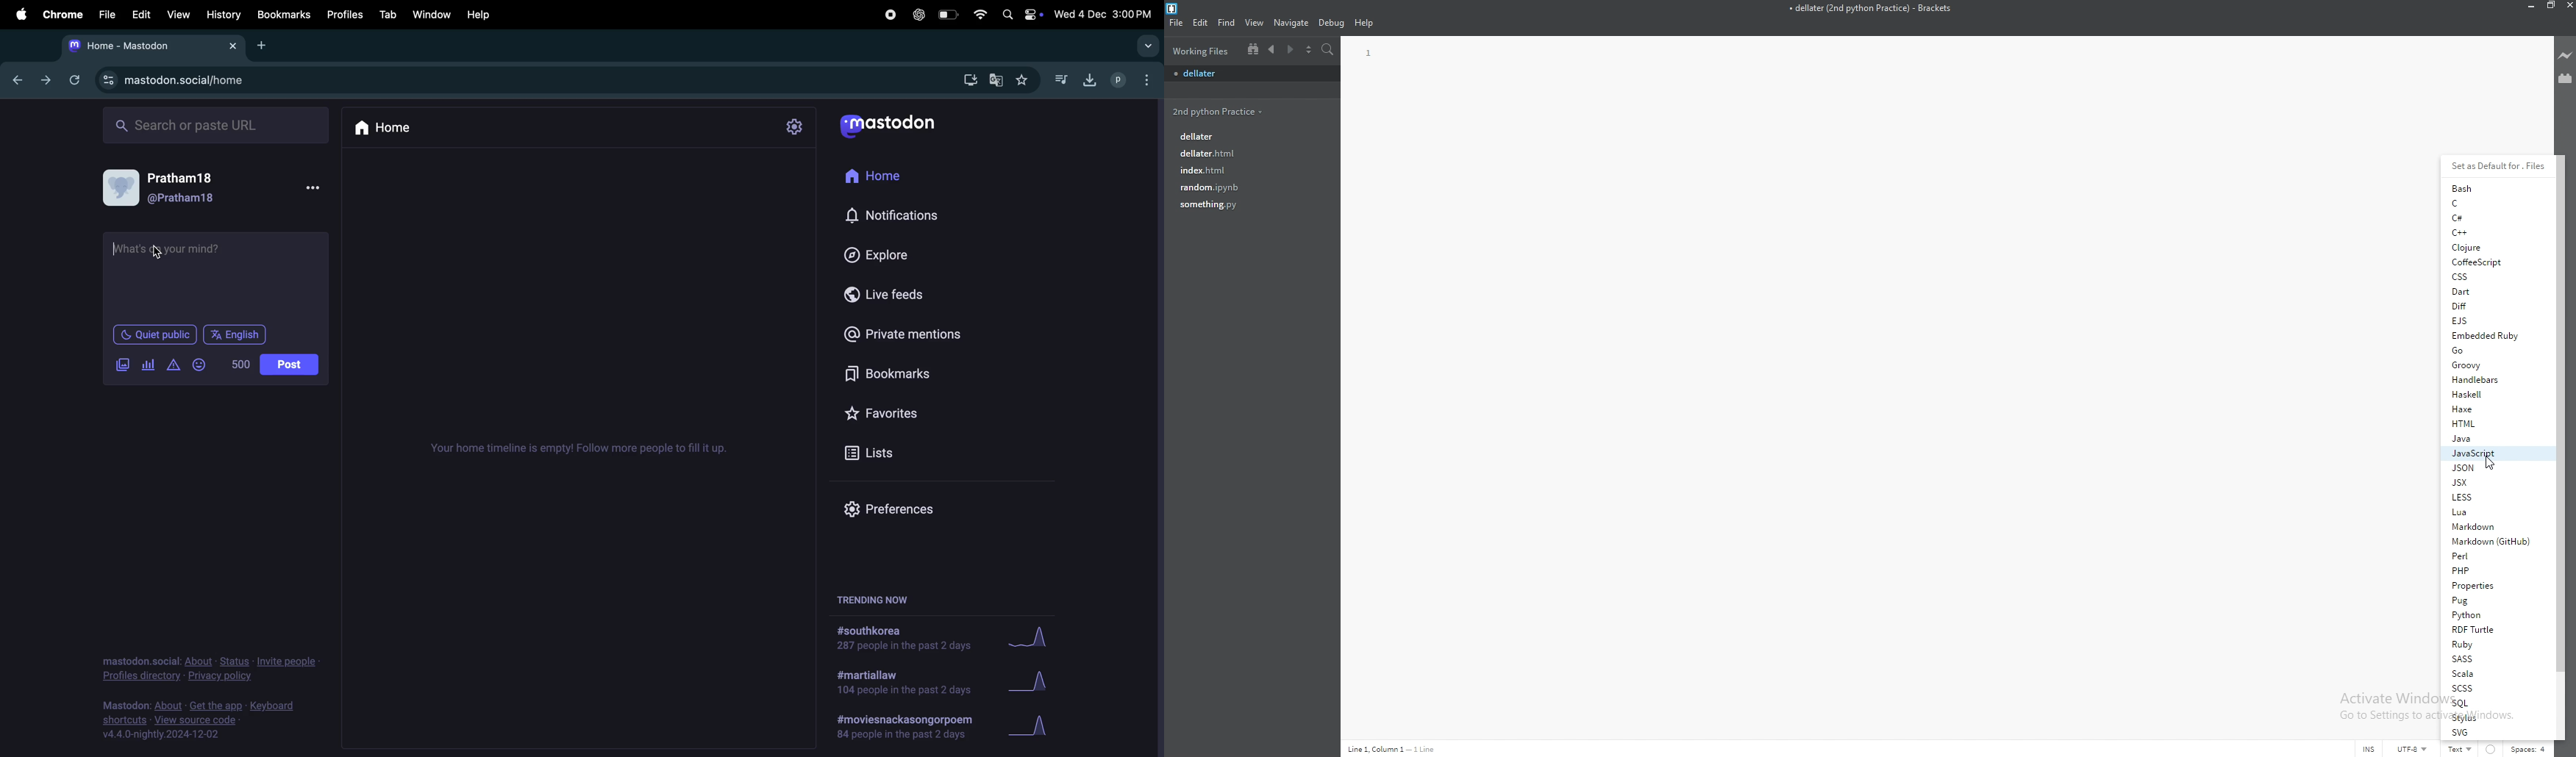 Image resolution: width=2576 pixels, height=784 pixels. Describe the element at coordinates (1247, 187) in the screenshot. I see `file` at that location.